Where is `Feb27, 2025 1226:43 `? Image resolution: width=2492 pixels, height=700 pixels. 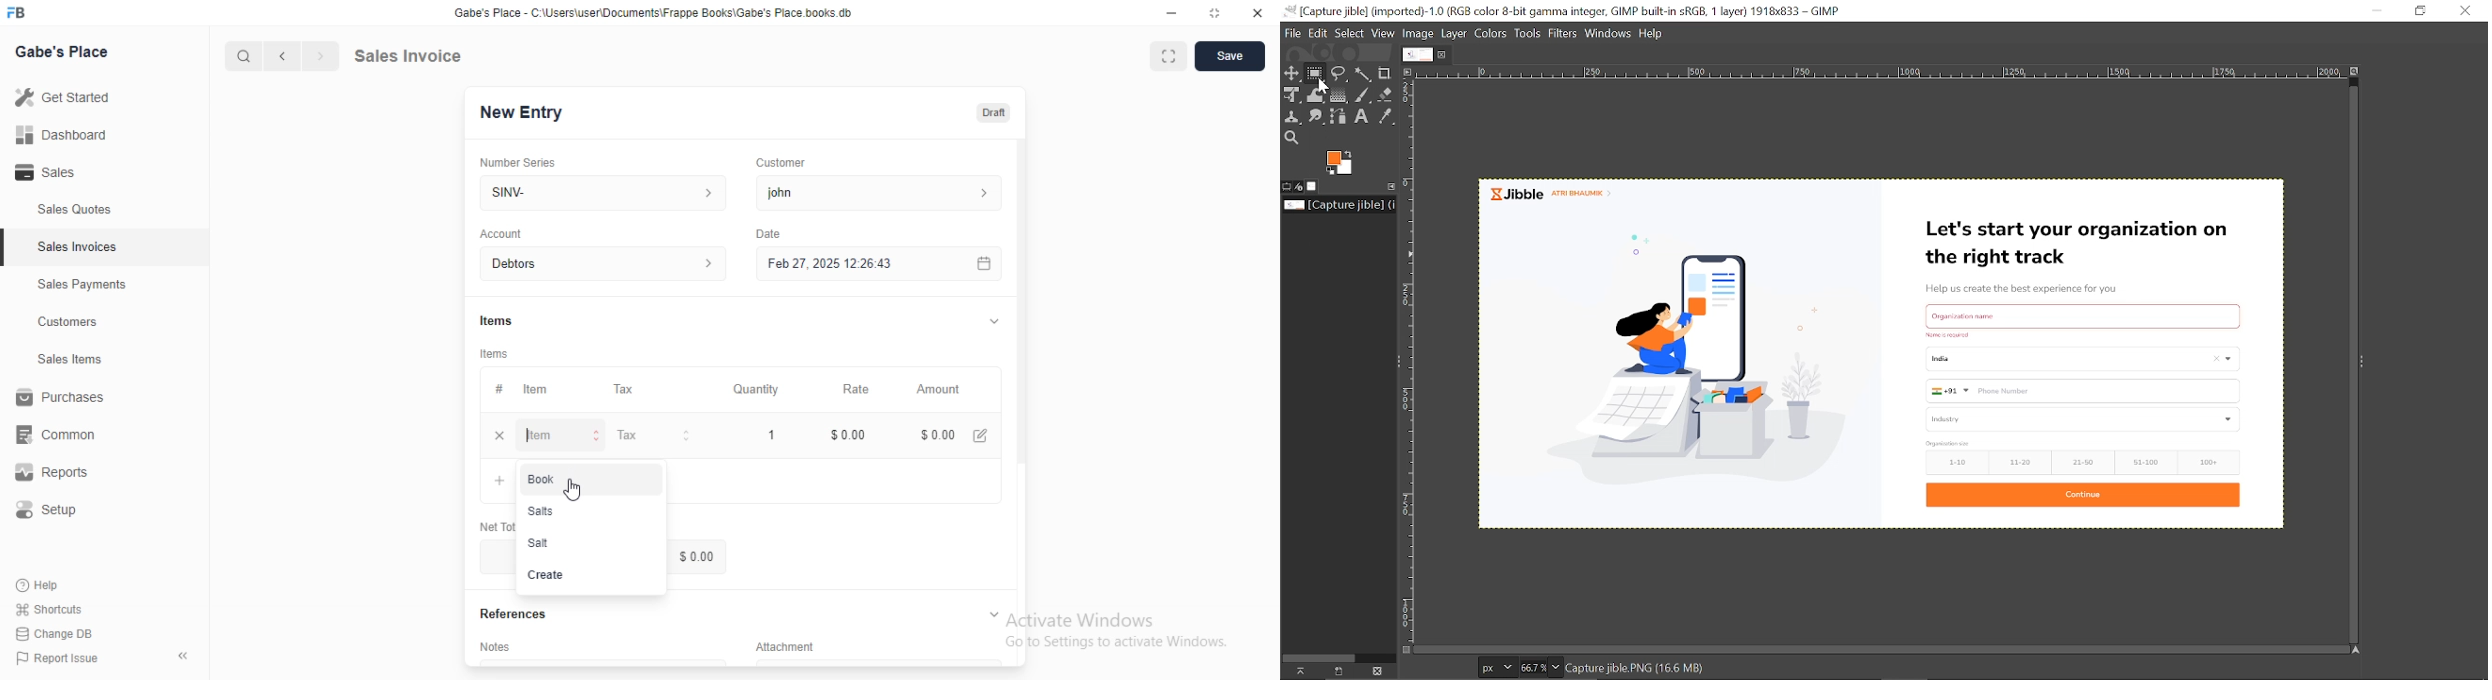 Feb27, 2025 1226:43  is located at coordinates (826, 266).